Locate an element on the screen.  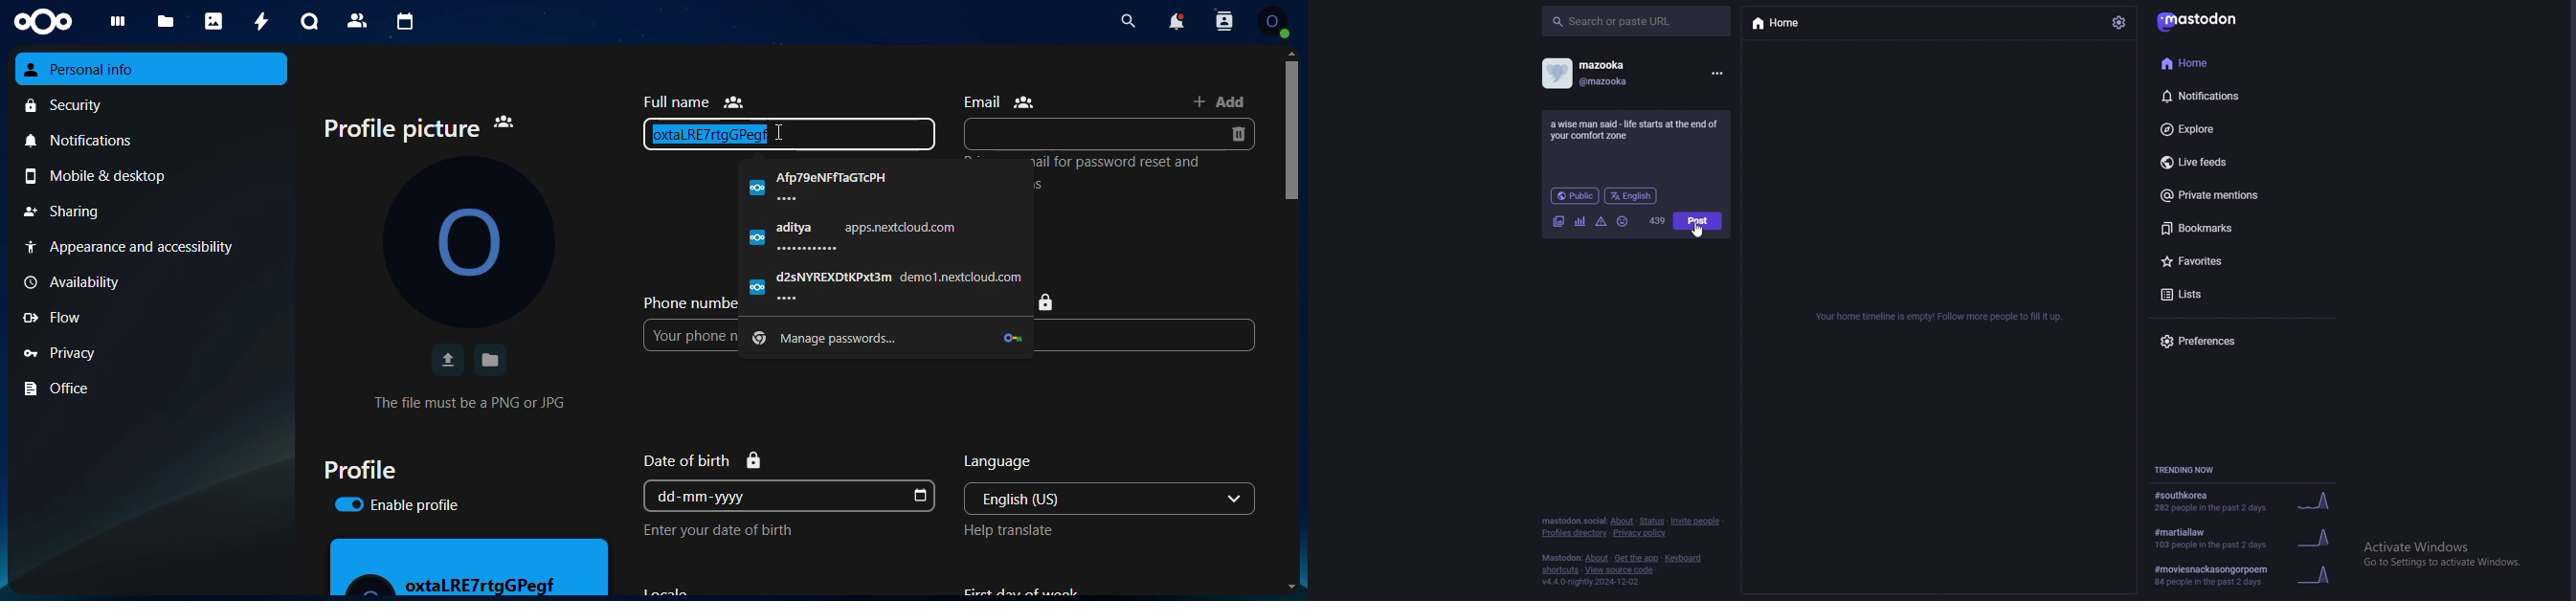
status is located at coordinates (1651, 520).